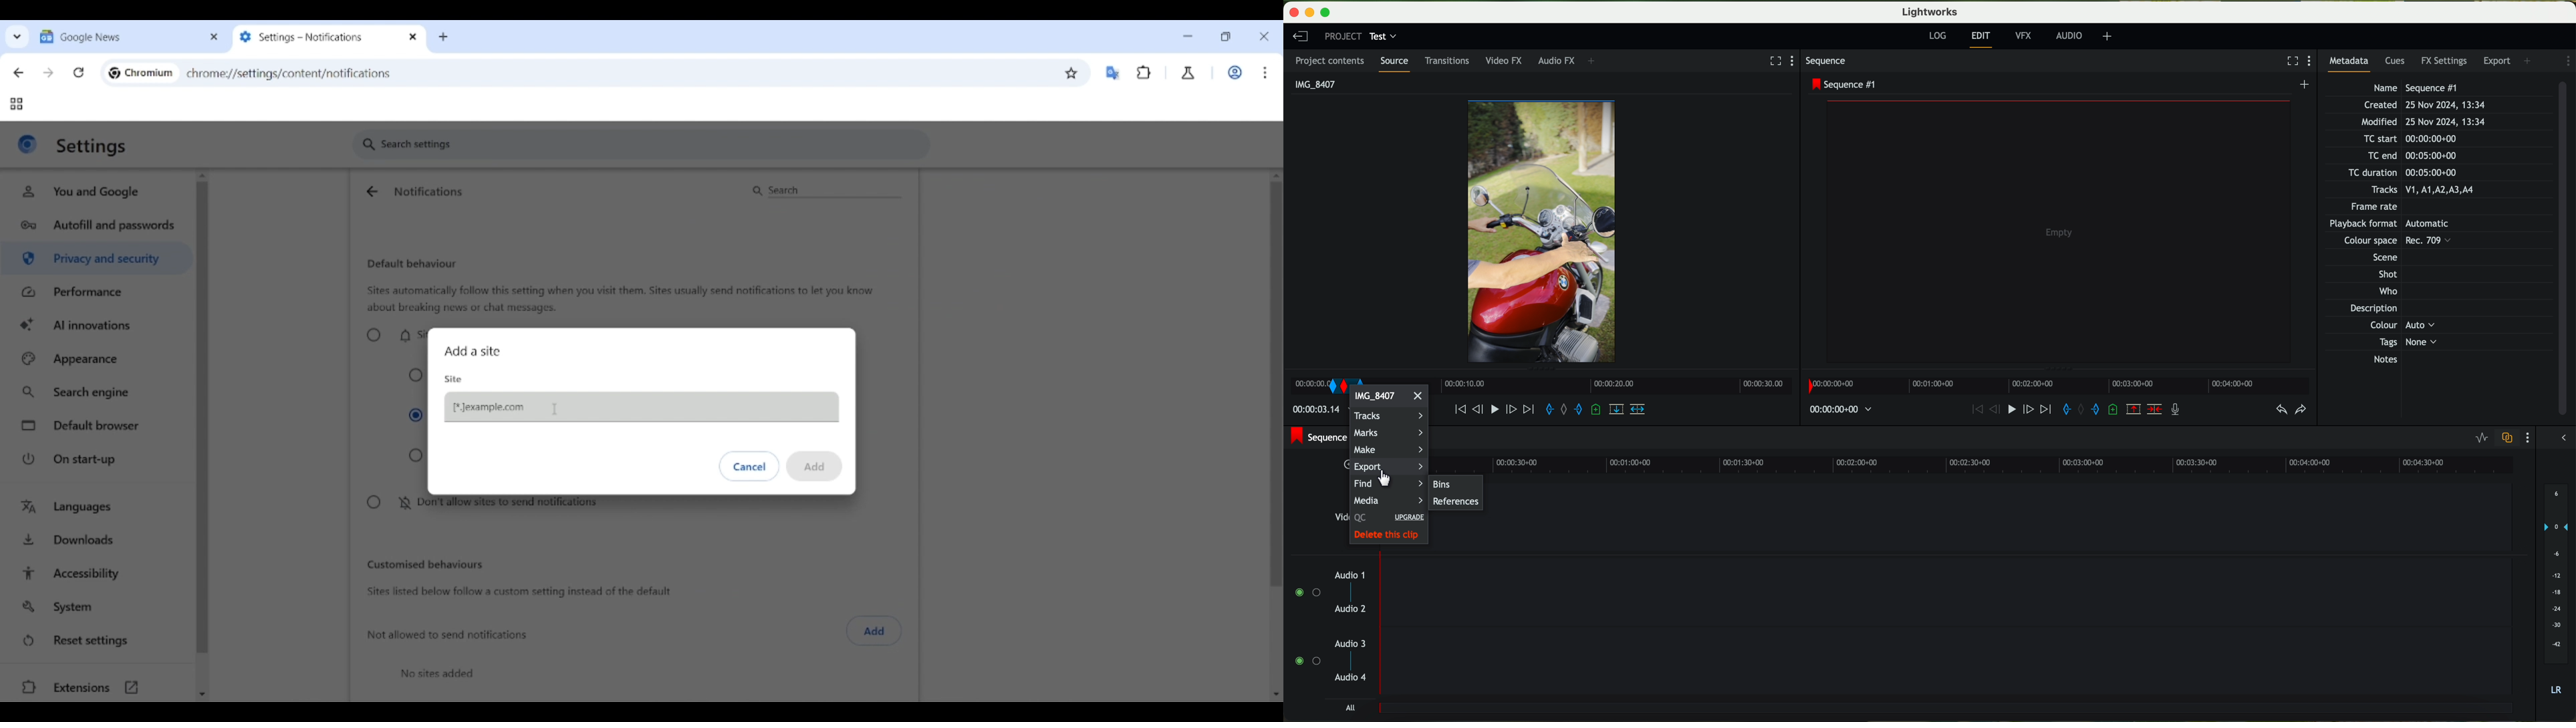 The width and height of the screenshot is (2576, 728). I want to click on media, so click(1388, 500).